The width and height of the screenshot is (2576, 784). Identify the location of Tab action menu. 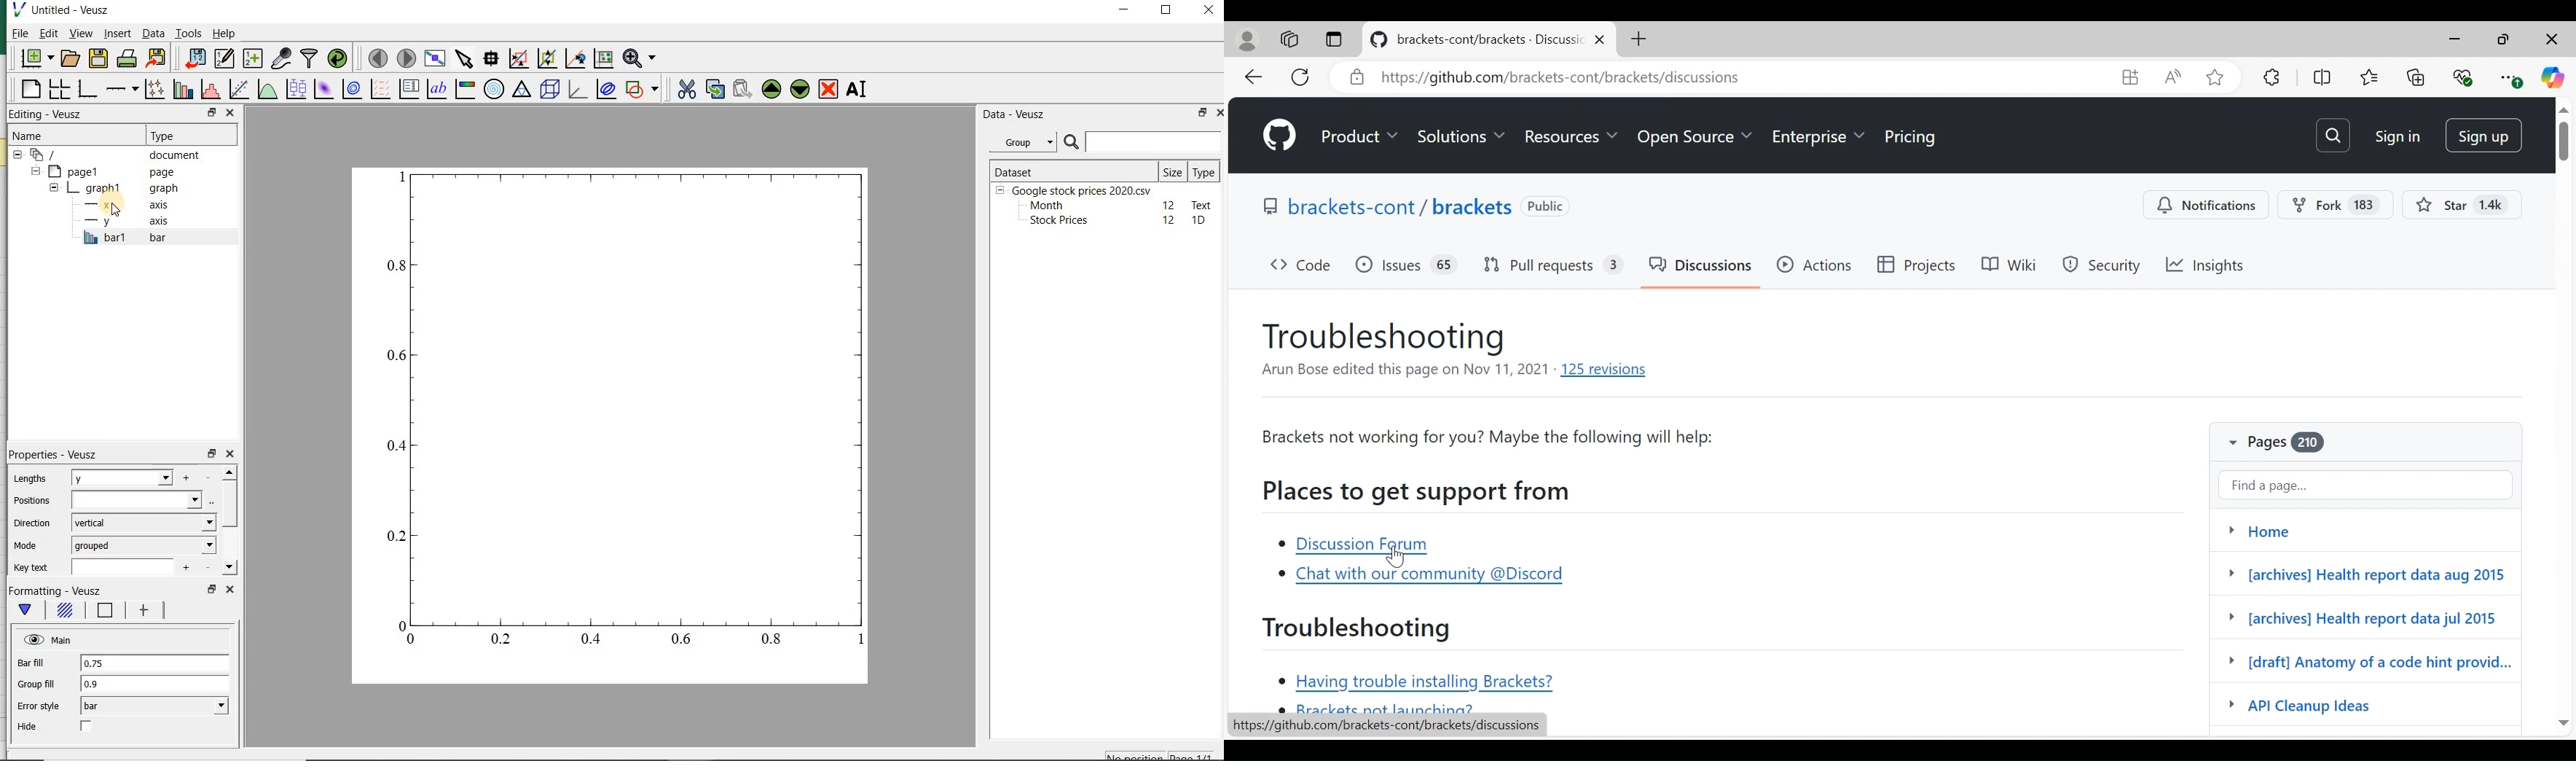
(1334, 39).